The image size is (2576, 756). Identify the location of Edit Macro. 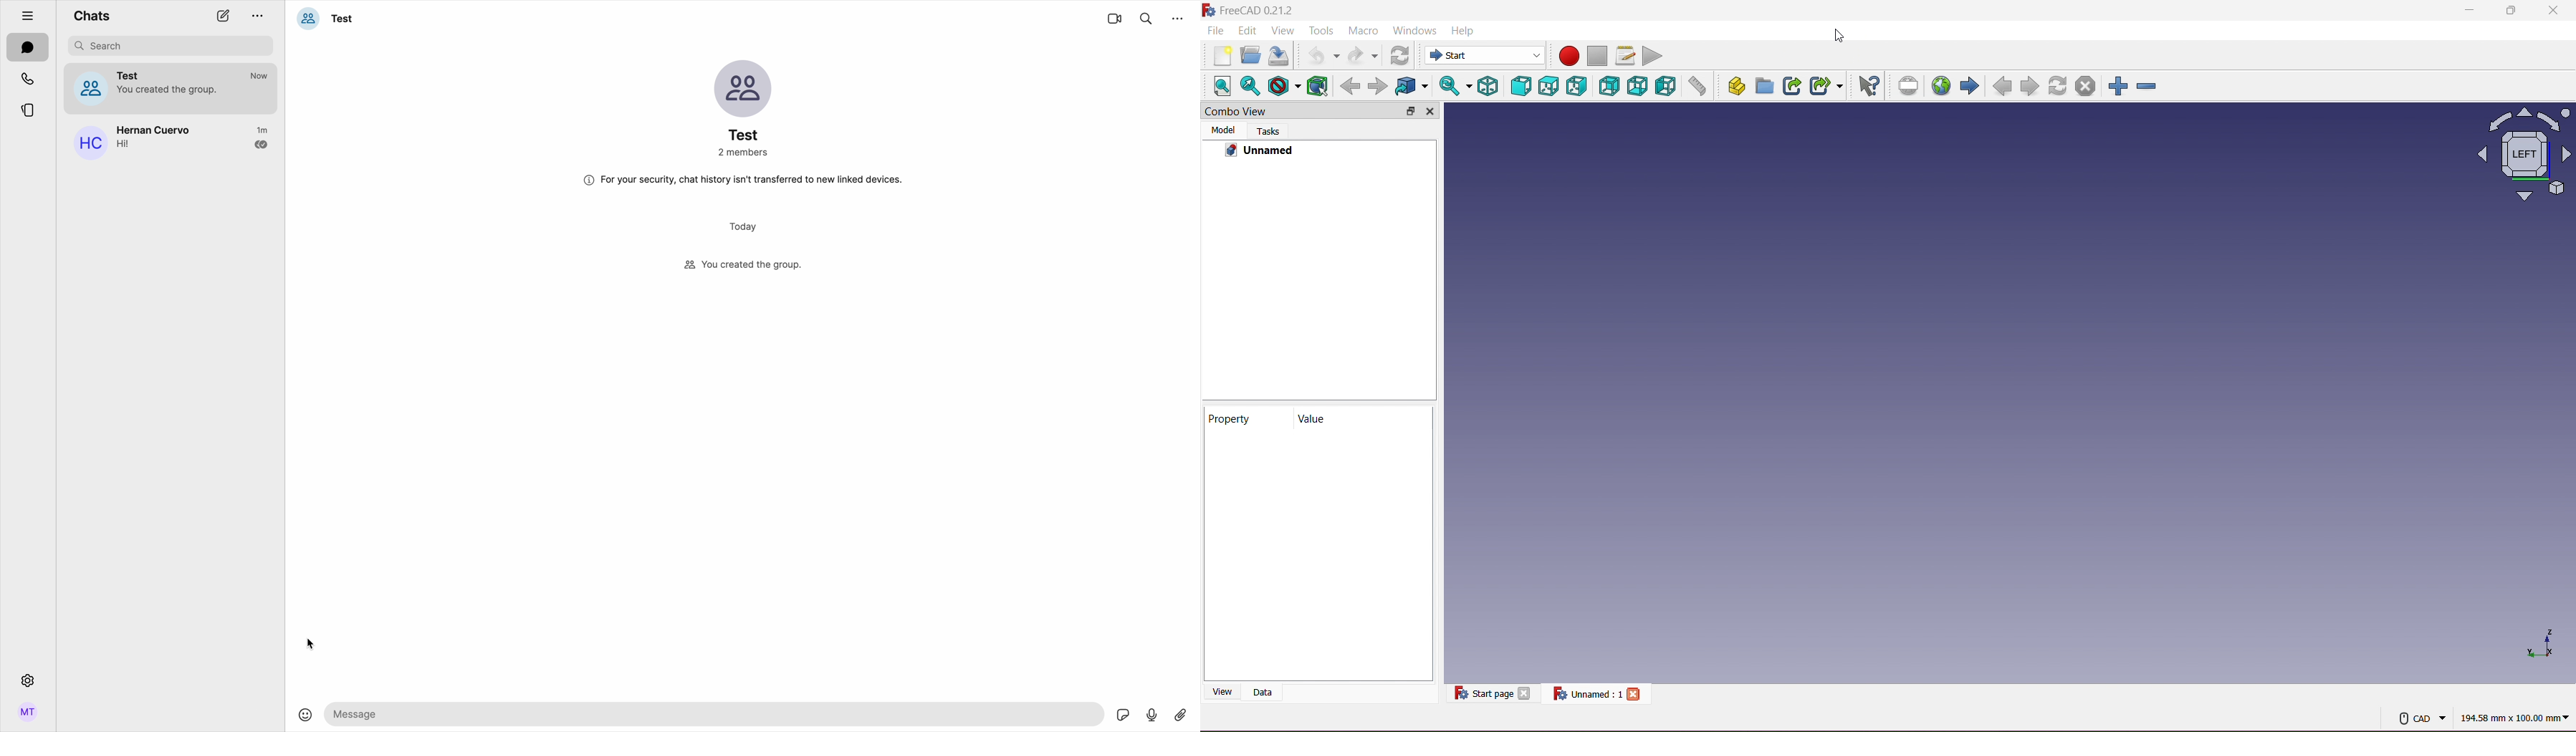
(1624, 56).